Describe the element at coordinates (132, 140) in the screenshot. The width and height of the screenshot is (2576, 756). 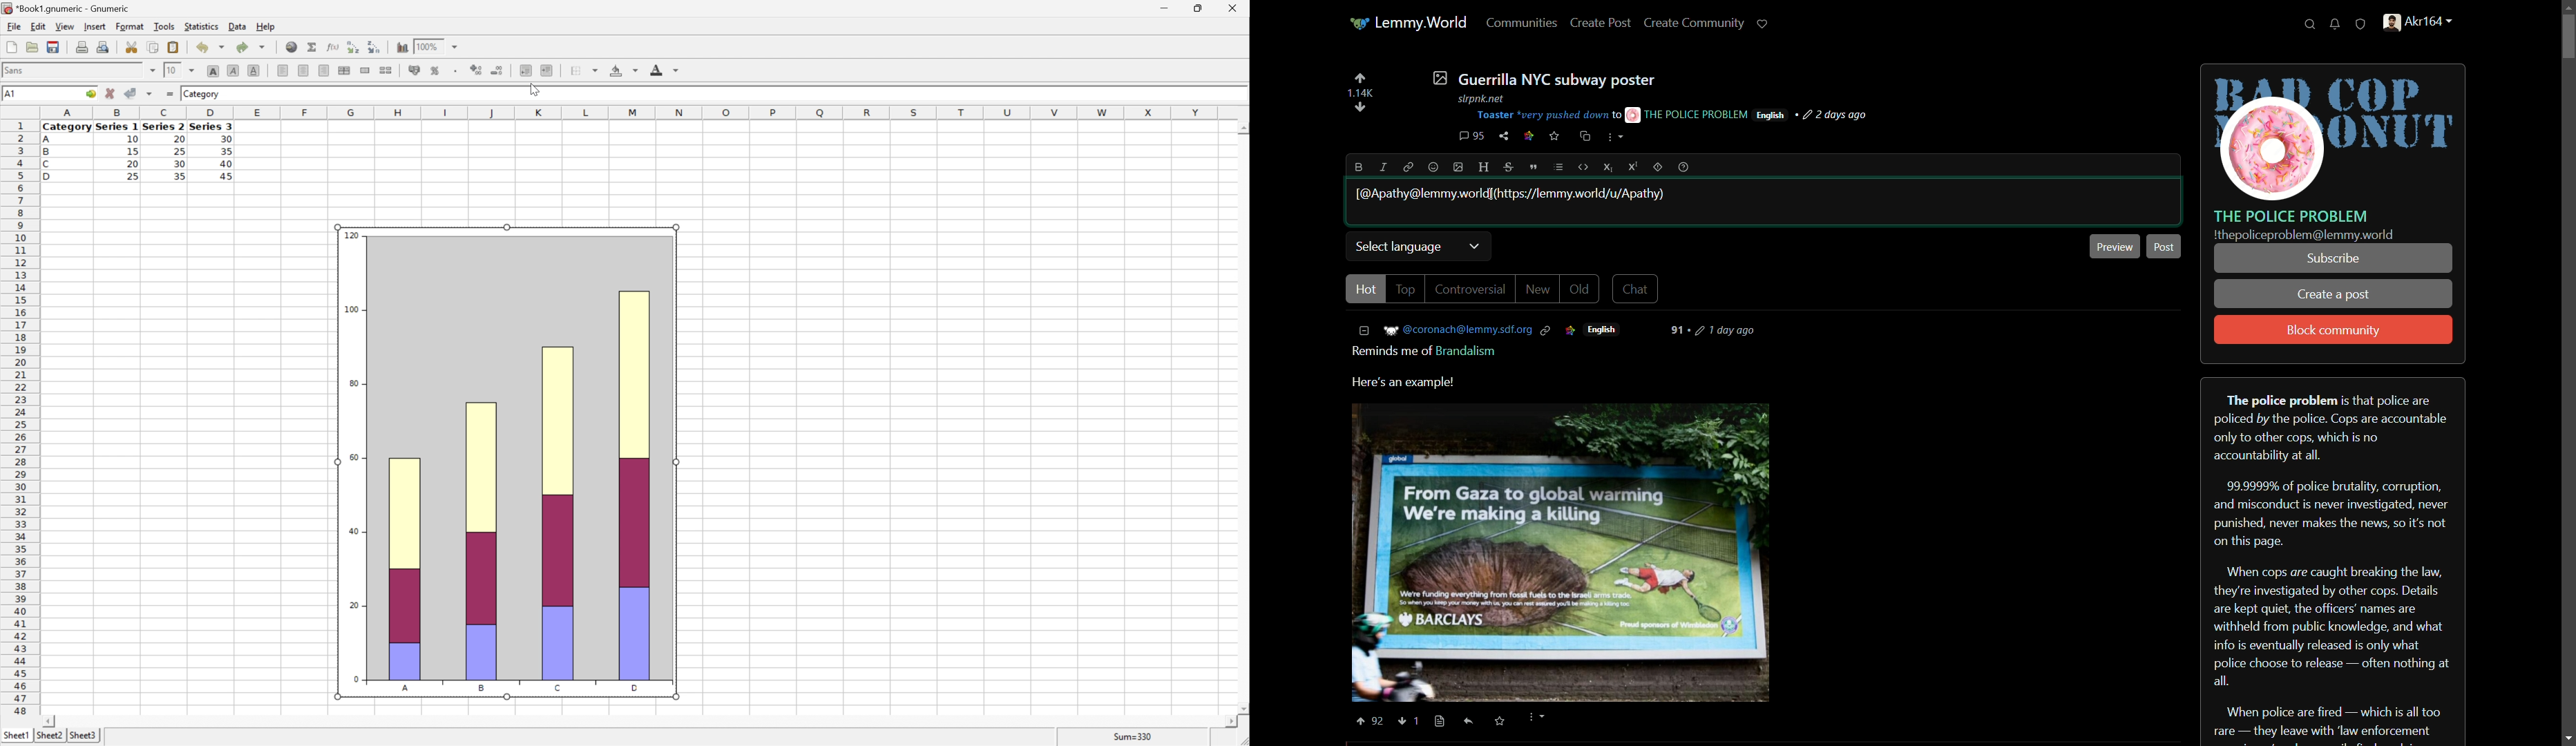
I see `10` at that location.